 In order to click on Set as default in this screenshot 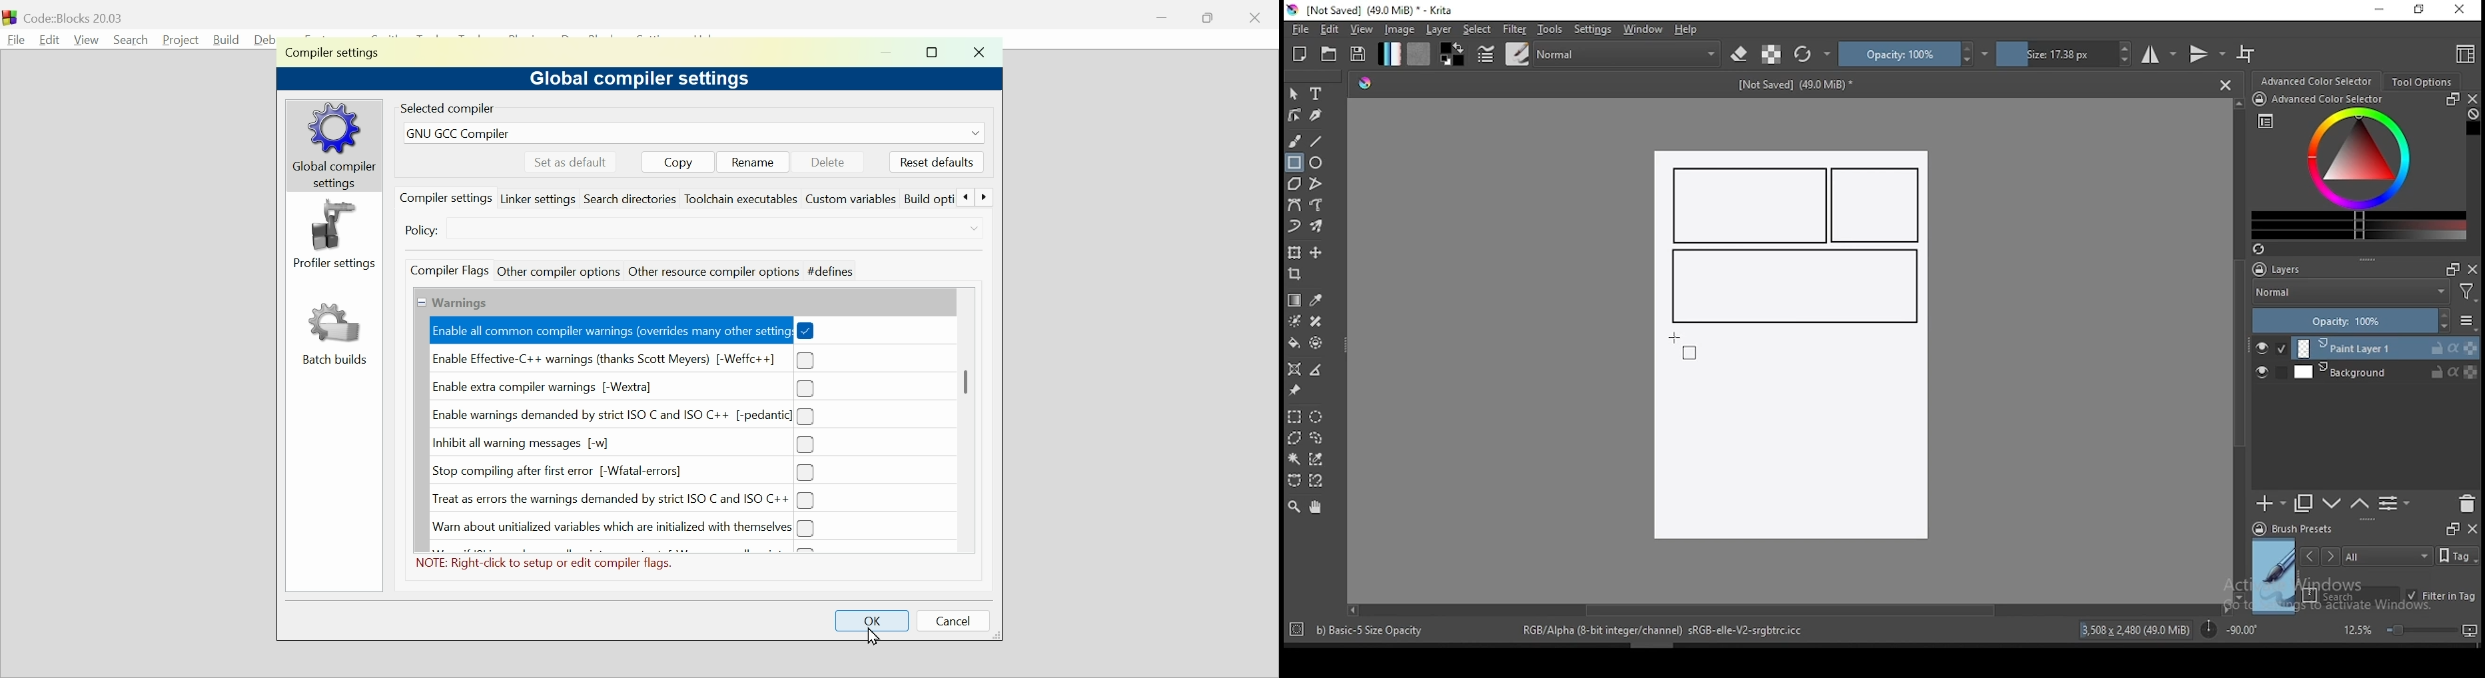, I will do `click(570, 161)`.